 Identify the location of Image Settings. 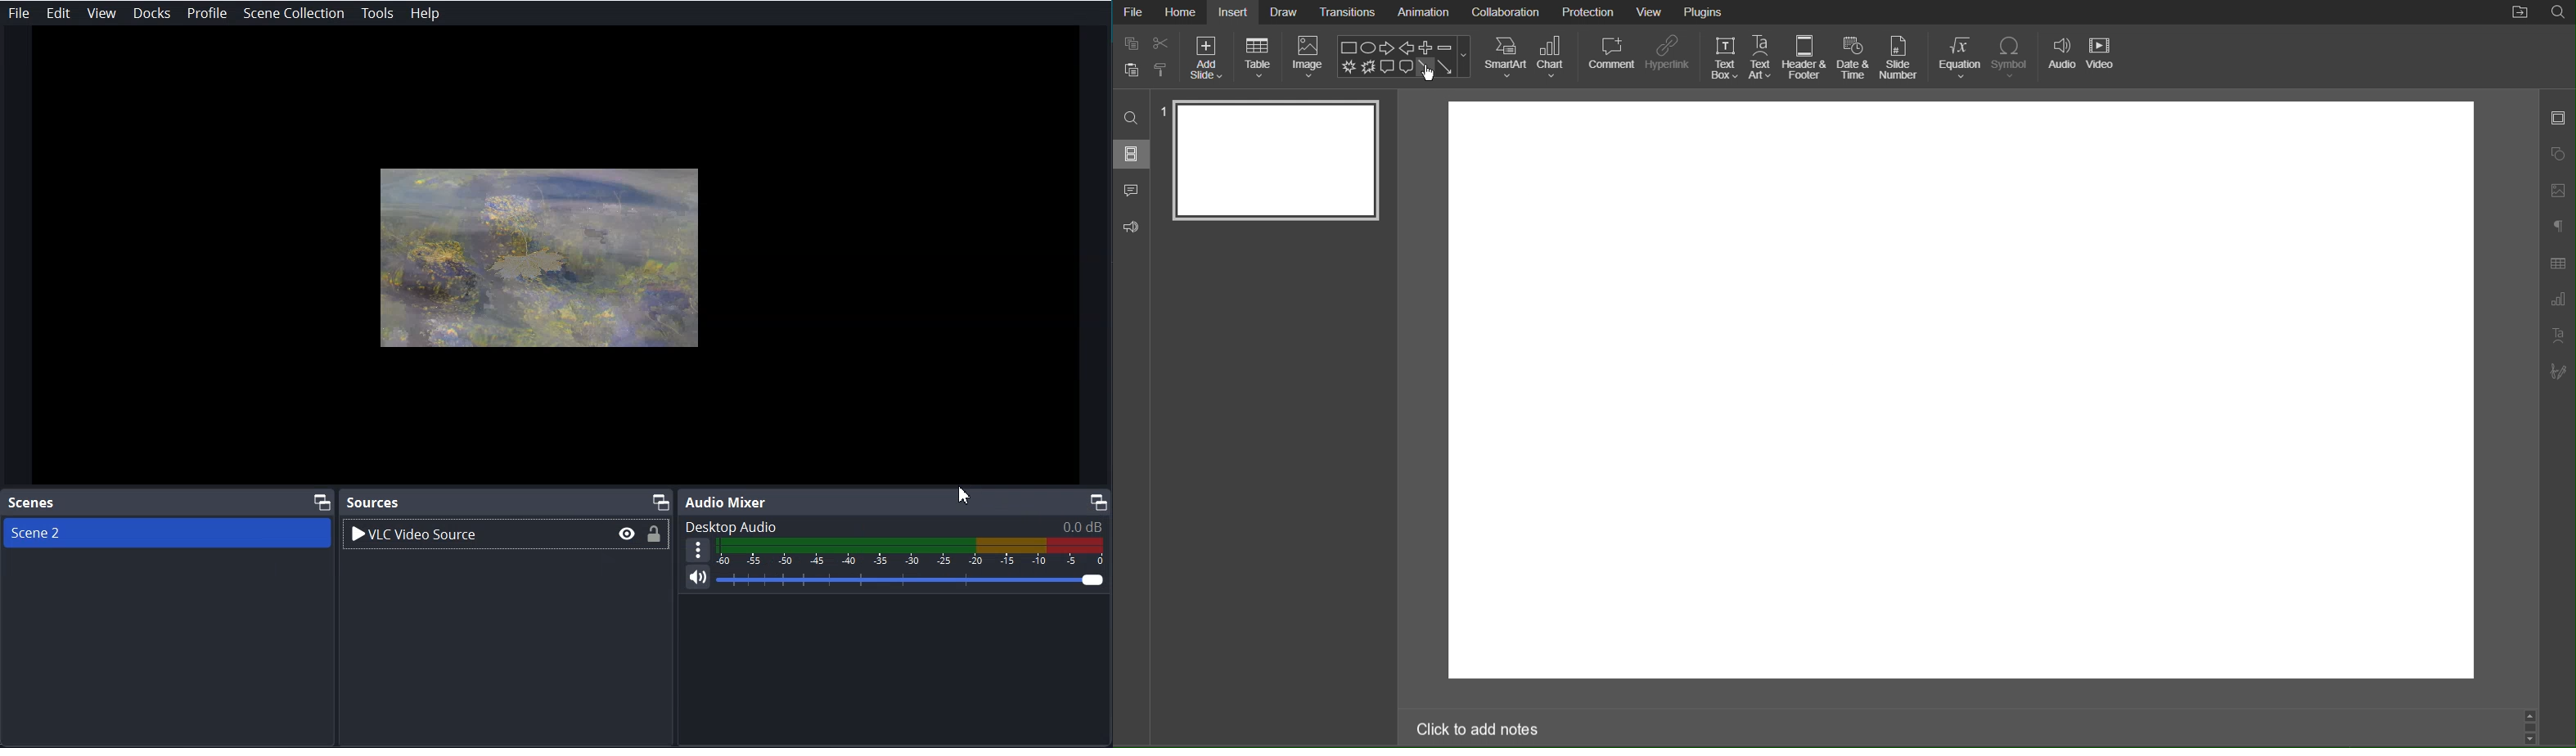
(2558, 192).